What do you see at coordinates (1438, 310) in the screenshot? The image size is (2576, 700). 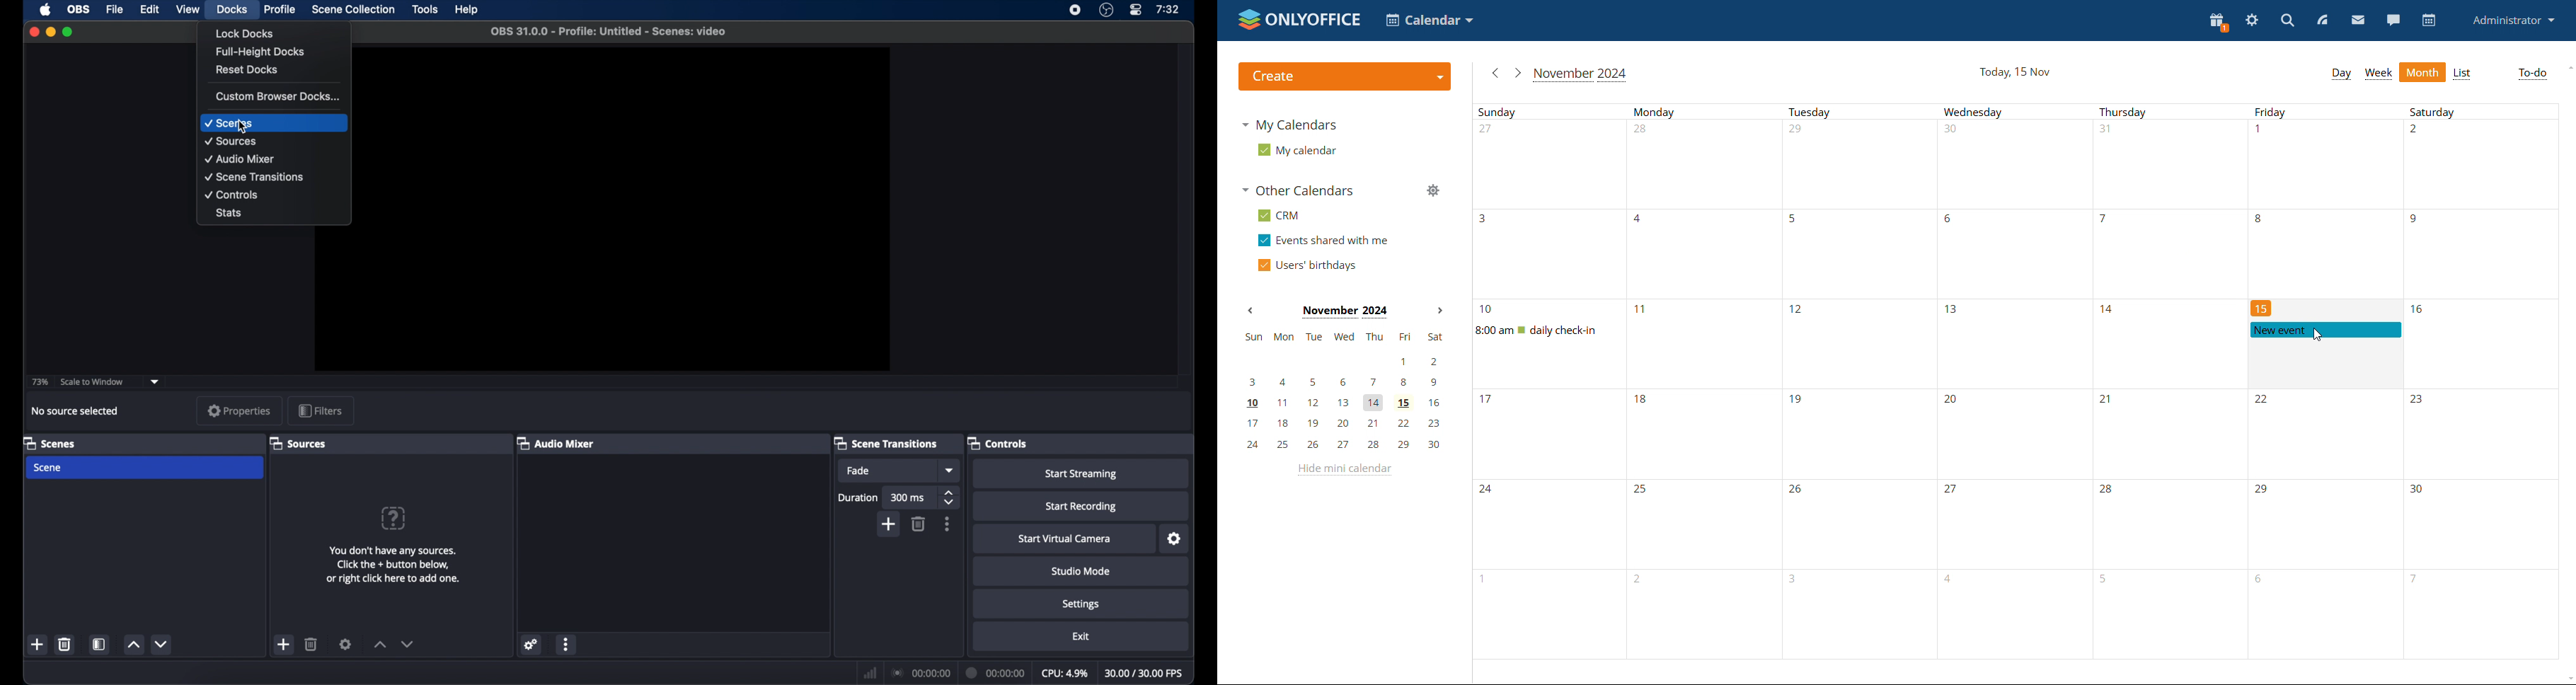 I see `next month` at bounding box center [1438, 310].